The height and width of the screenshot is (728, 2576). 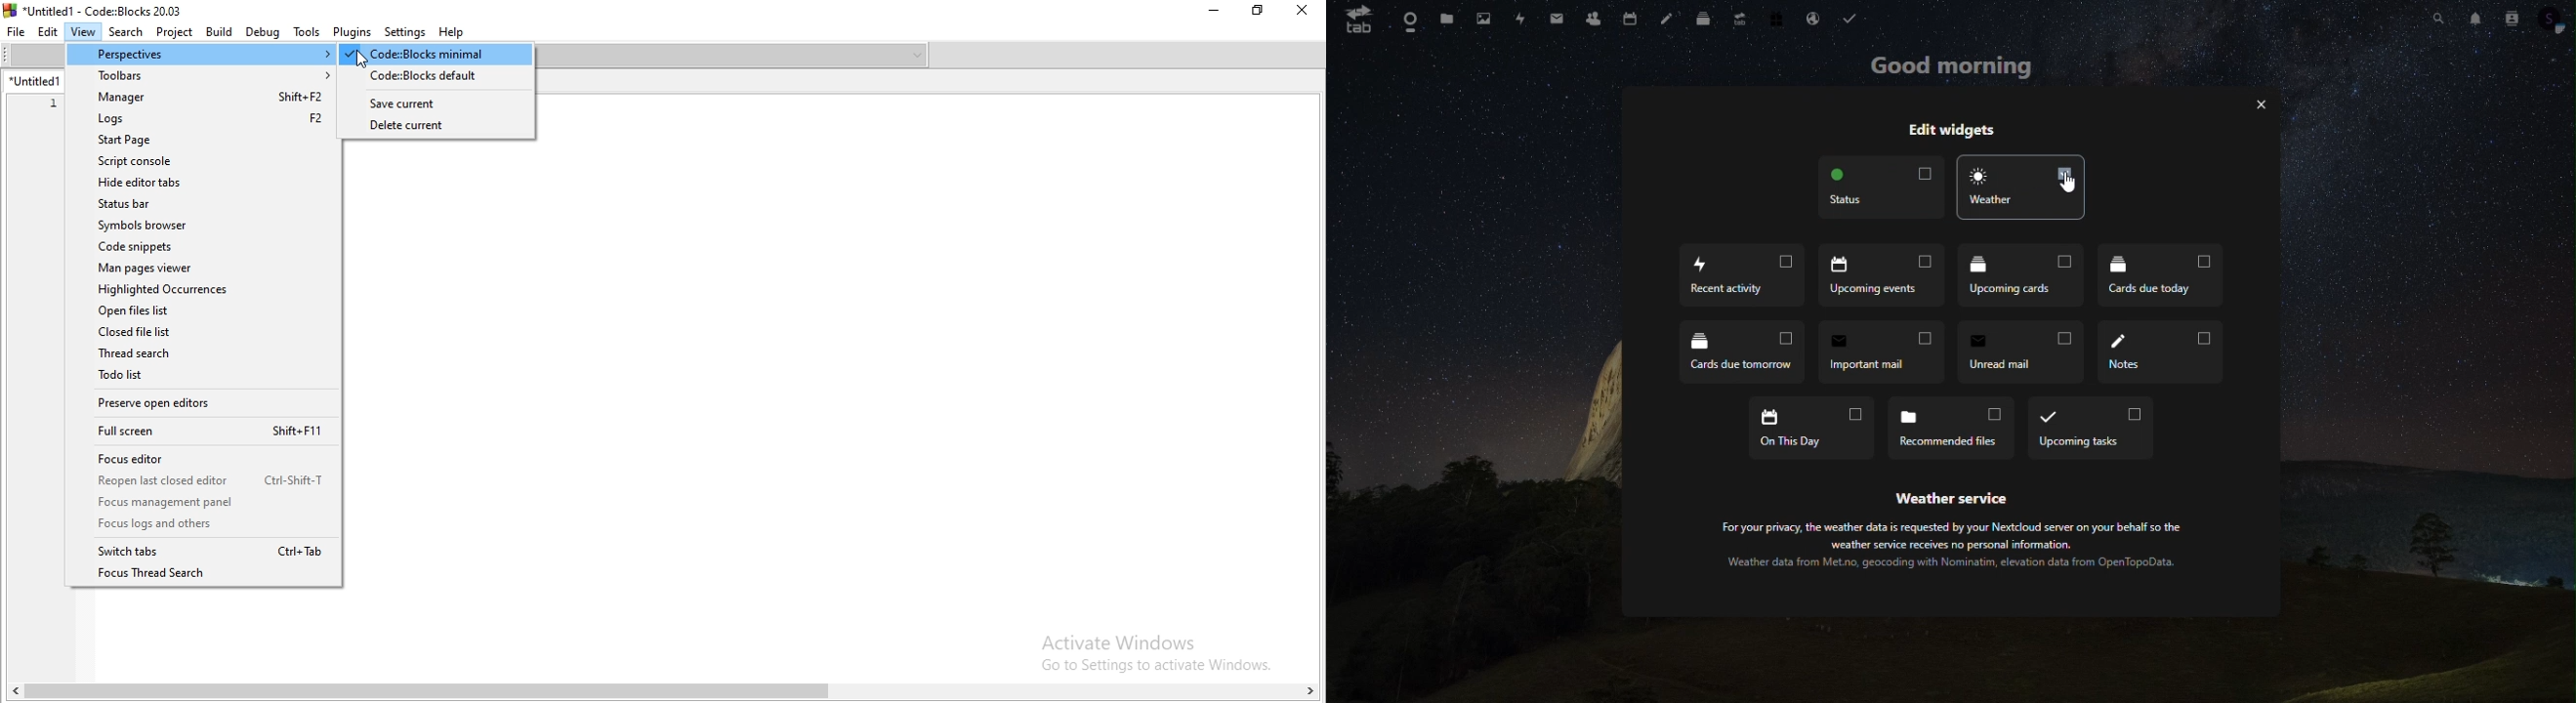 What do you see at coordinates (2025, 276) in the screenshot?
I see `upcoming cards` at bounding box center [2025, 276].